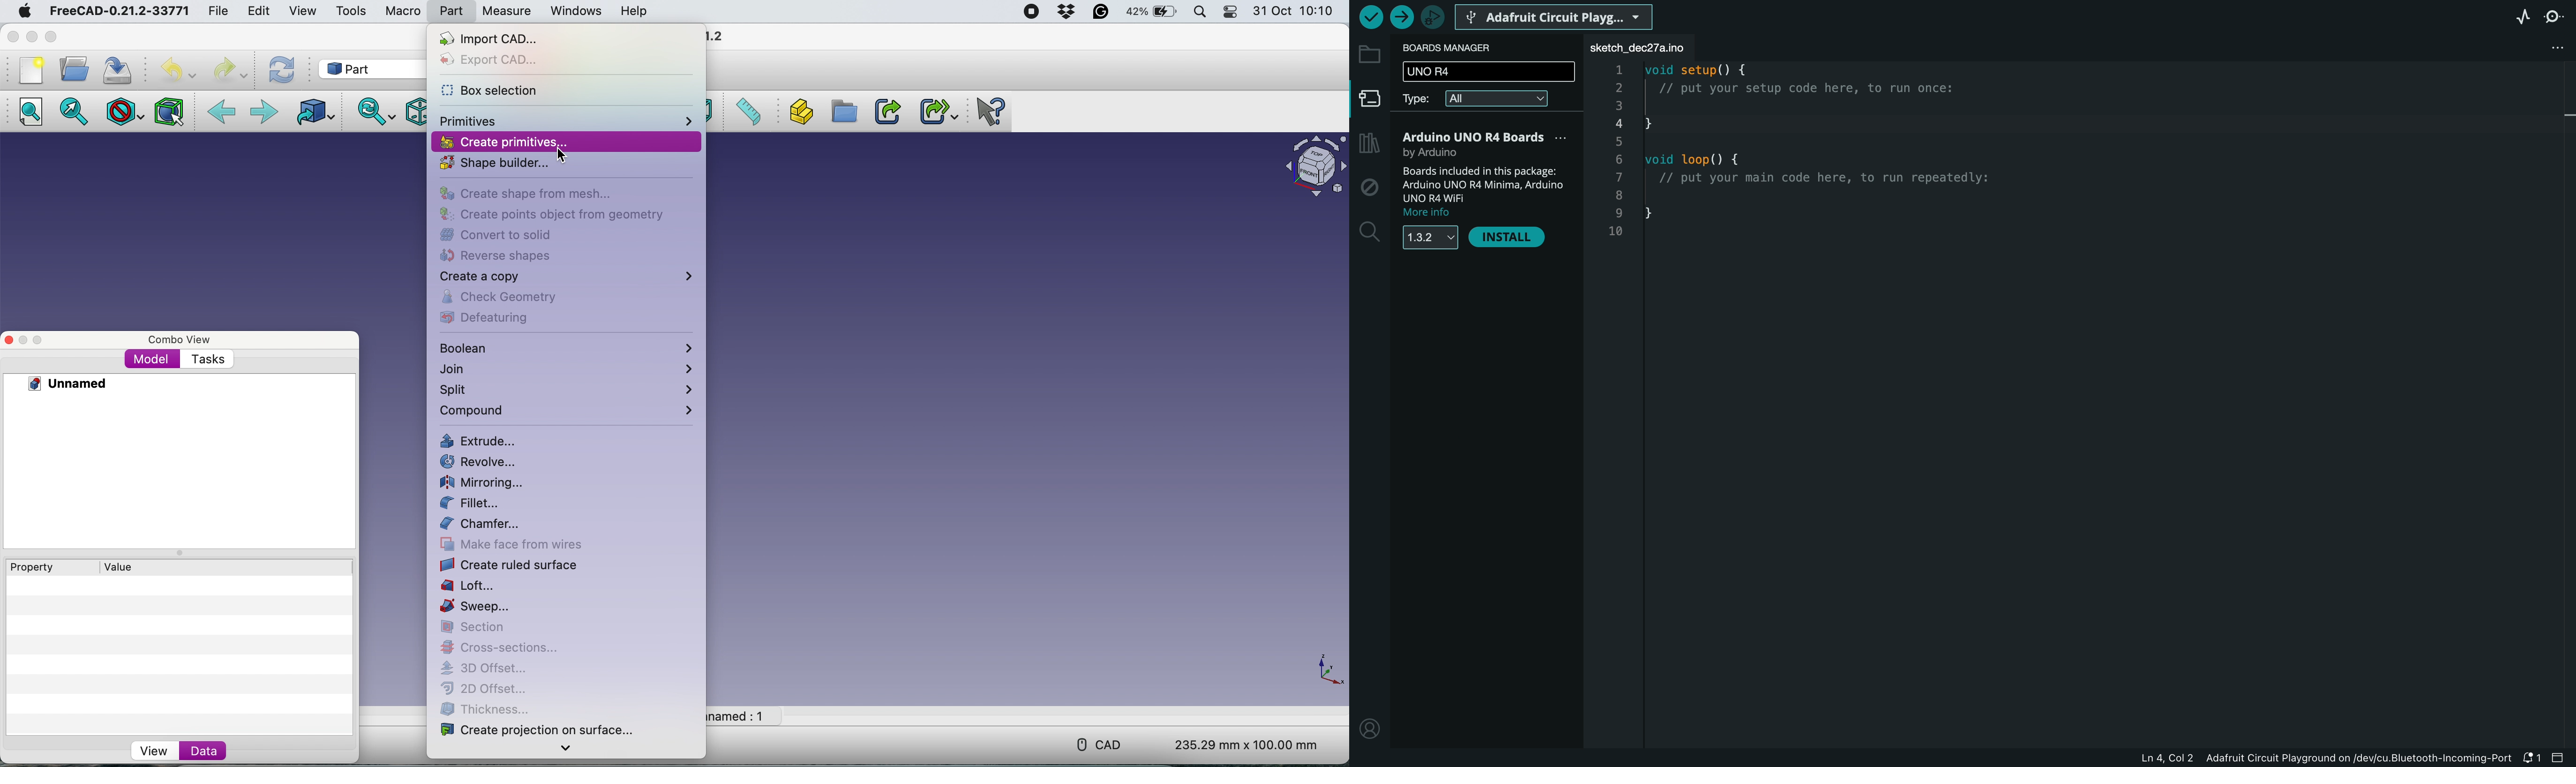 Image resolution: width=2576 pixels, height=784 pixels. Describe the element at coordinates (570, 413) in the screenshot. I see `compound` at that location.